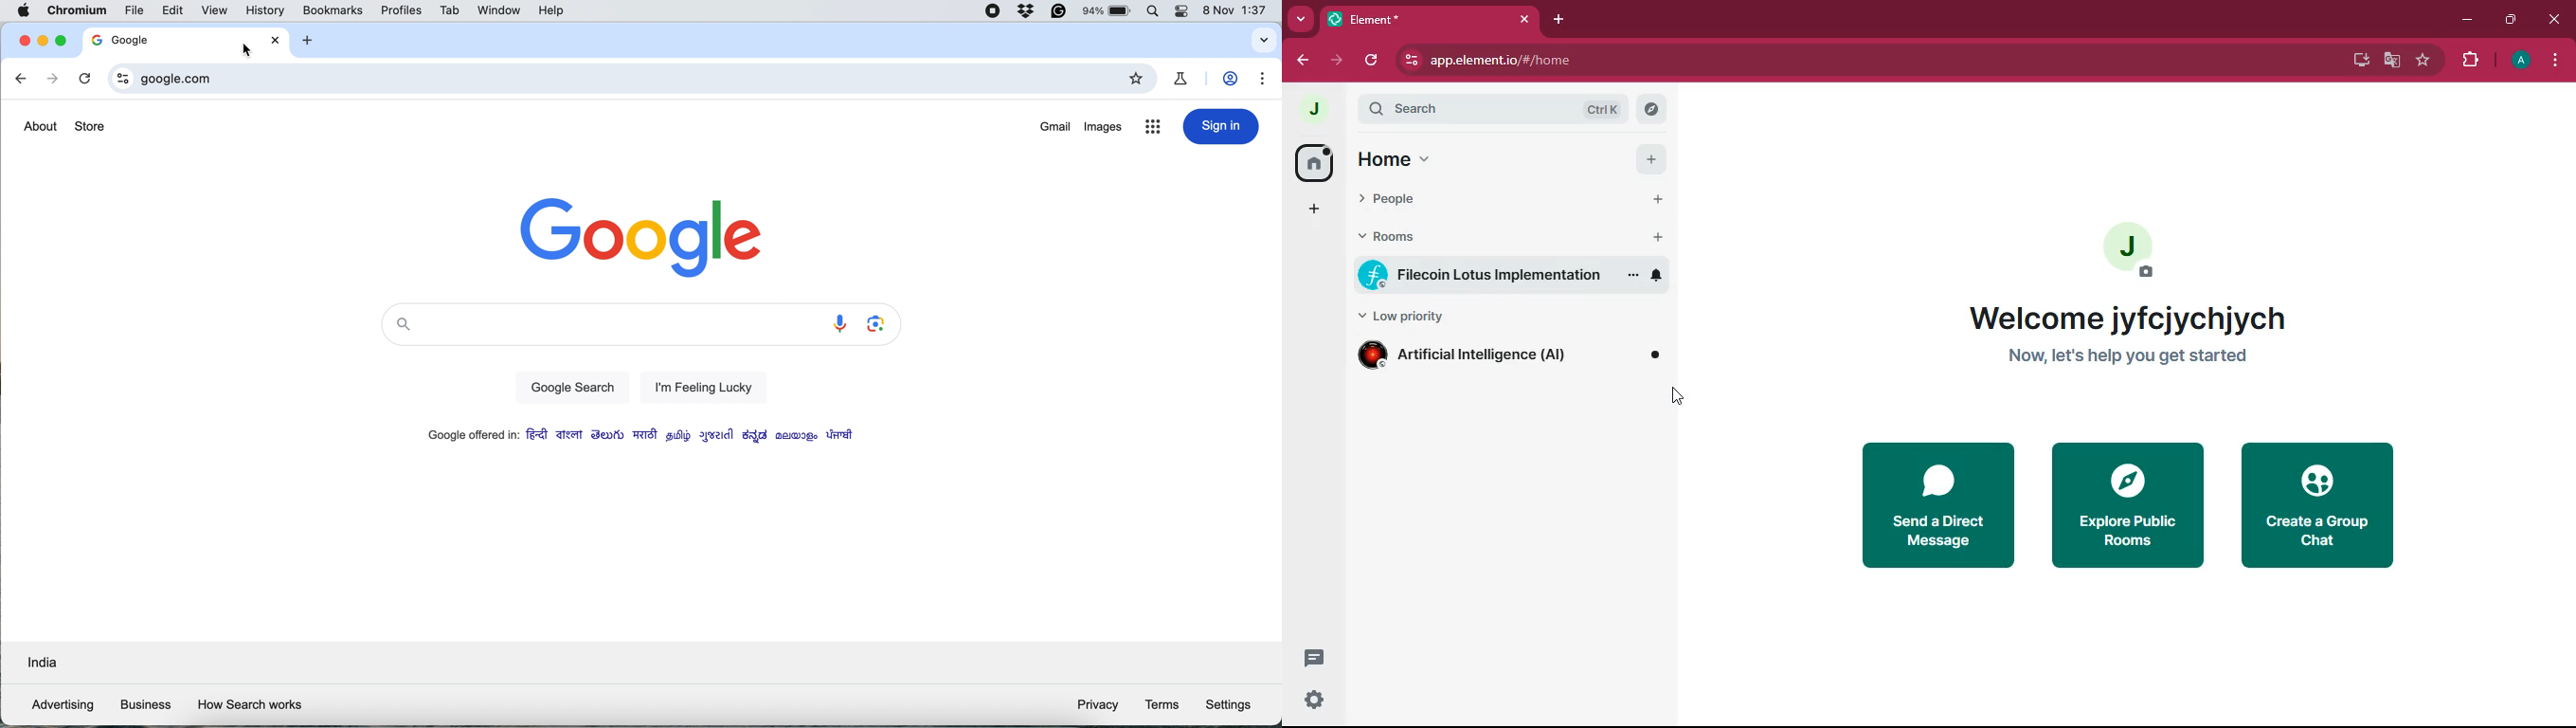 The height and width of the screenshot is (728, 2576). Describe the element at coordinates (1184, 78) in the screenshot. I see `chrome labs` at that location.